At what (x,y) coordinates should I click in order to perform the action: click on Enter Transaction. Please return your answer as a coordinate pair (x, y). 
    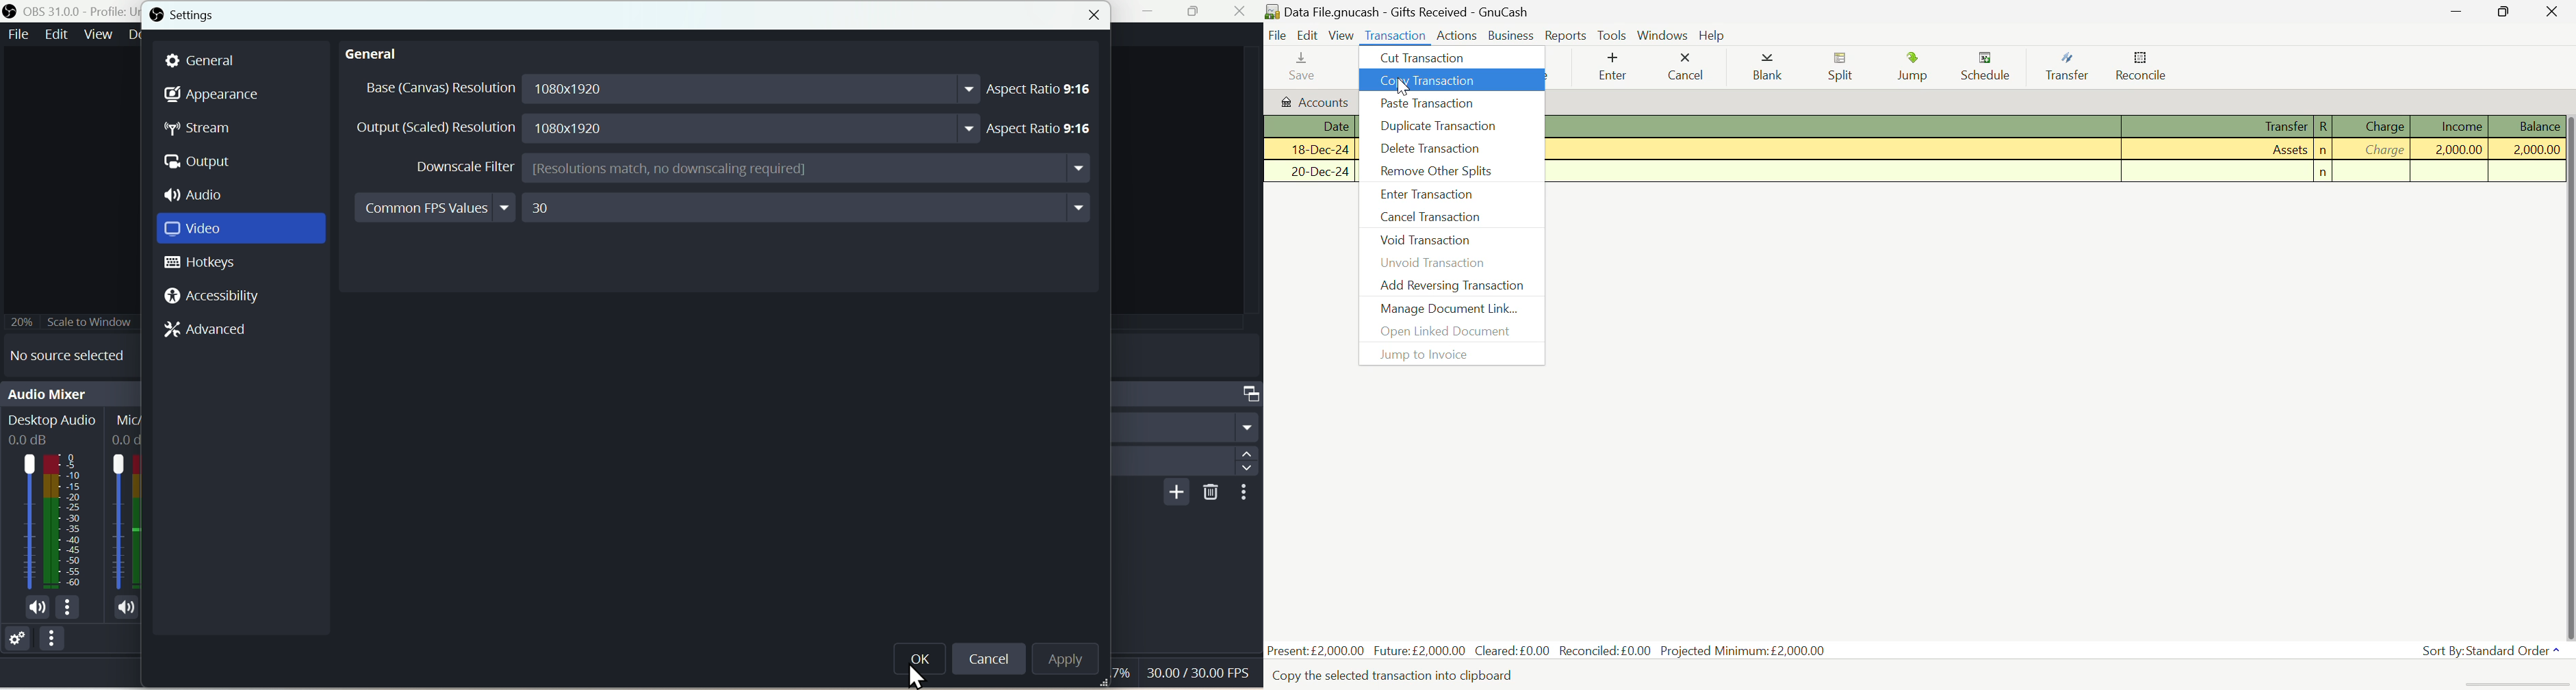
    Looking at the image, I should click on (1452, 194).